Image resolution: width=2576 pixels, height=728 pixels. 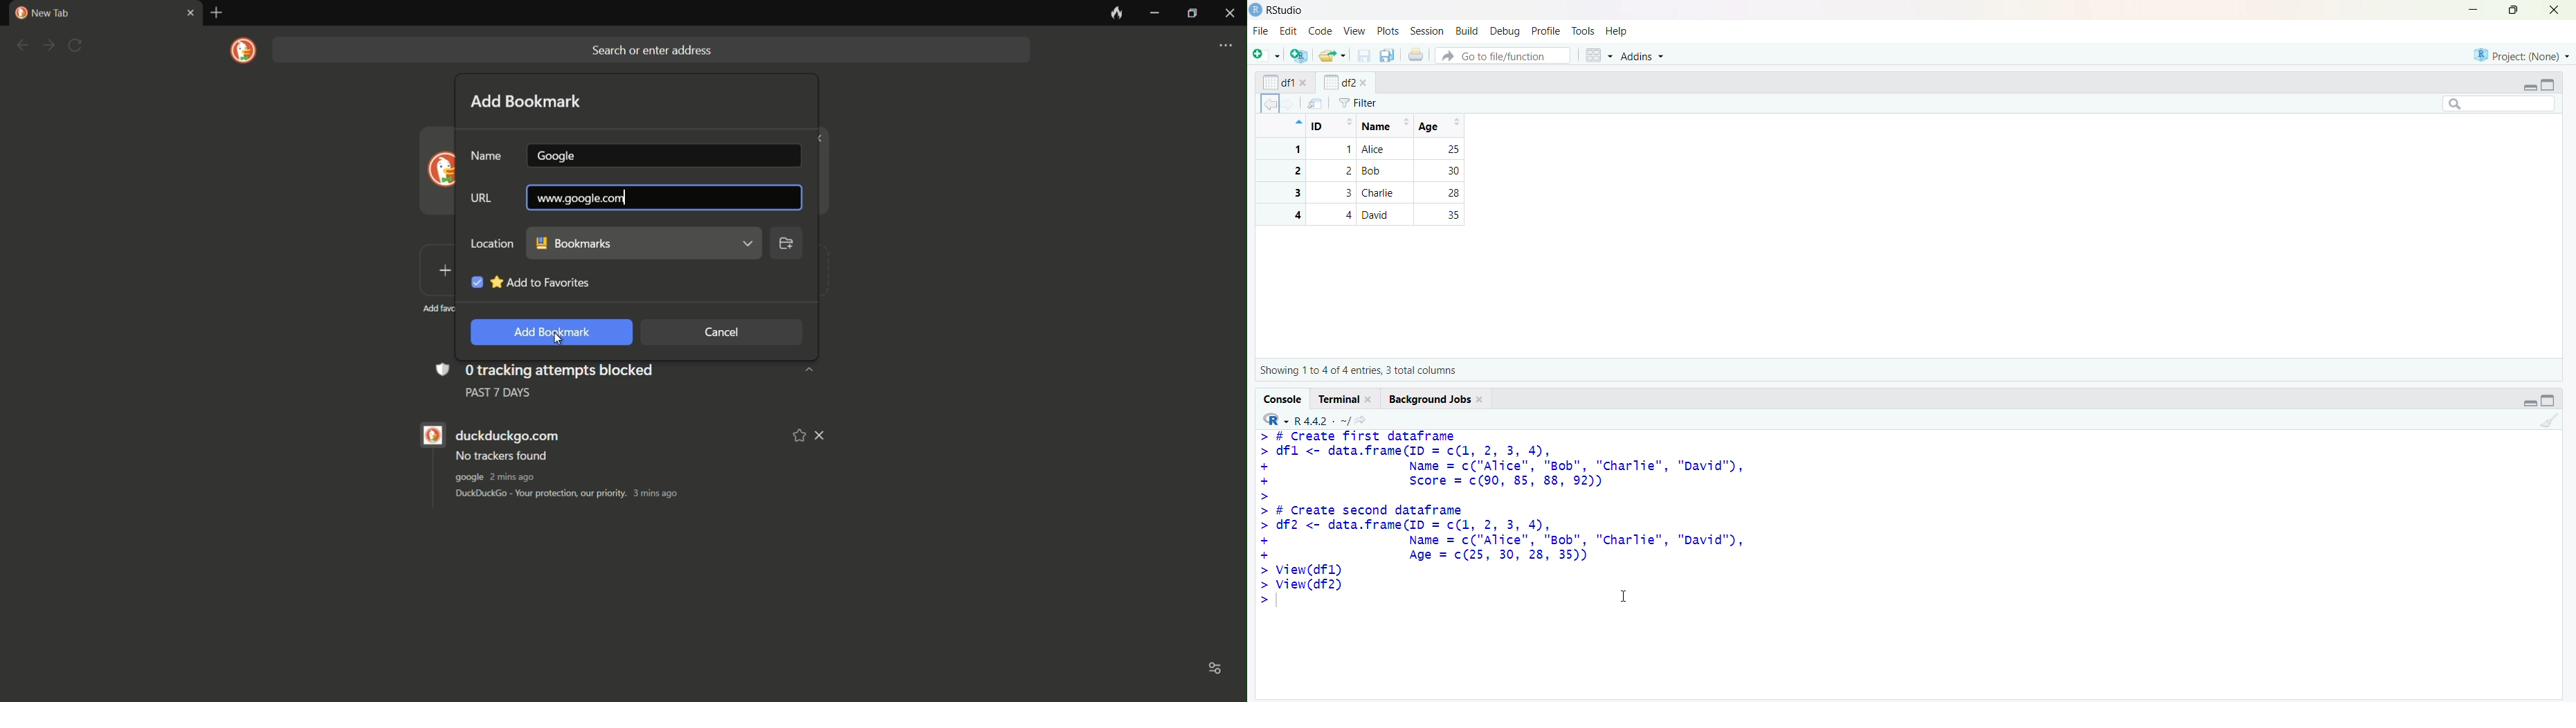 What do you see at coordinates (1316, 103) in the screenshot?
I see `send` at bounding box center [1316, 103].